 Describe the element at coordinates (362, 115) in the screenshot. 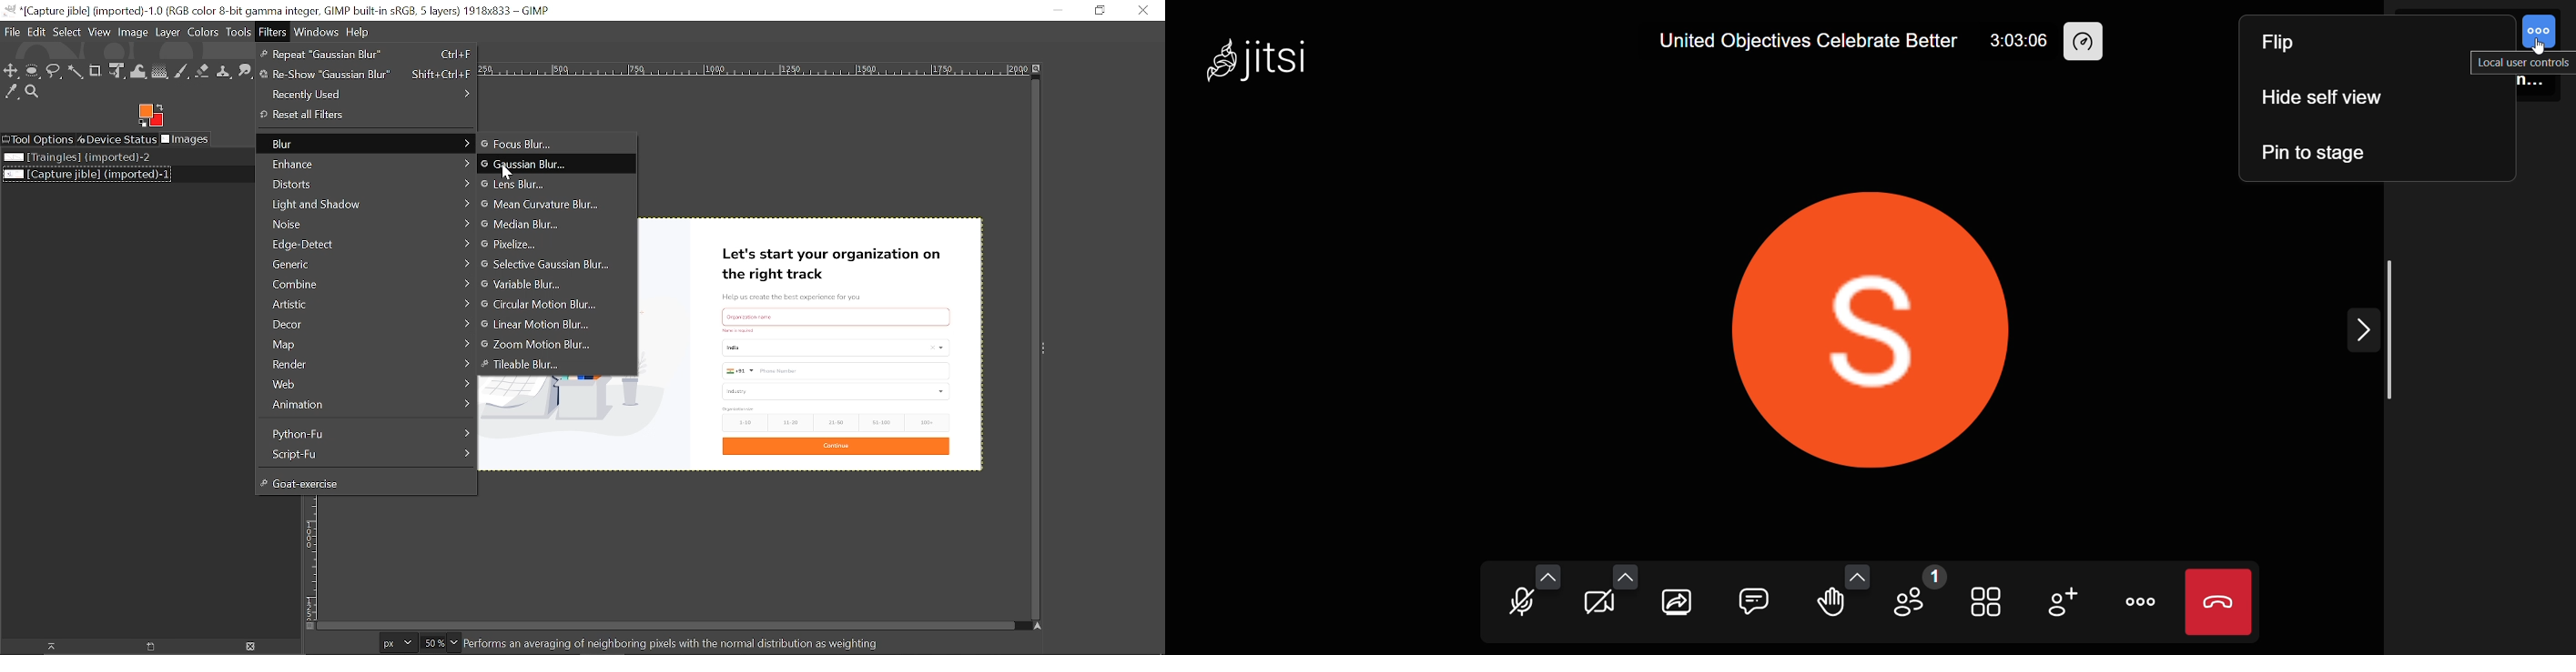

I see `Reset all filters` at that location.